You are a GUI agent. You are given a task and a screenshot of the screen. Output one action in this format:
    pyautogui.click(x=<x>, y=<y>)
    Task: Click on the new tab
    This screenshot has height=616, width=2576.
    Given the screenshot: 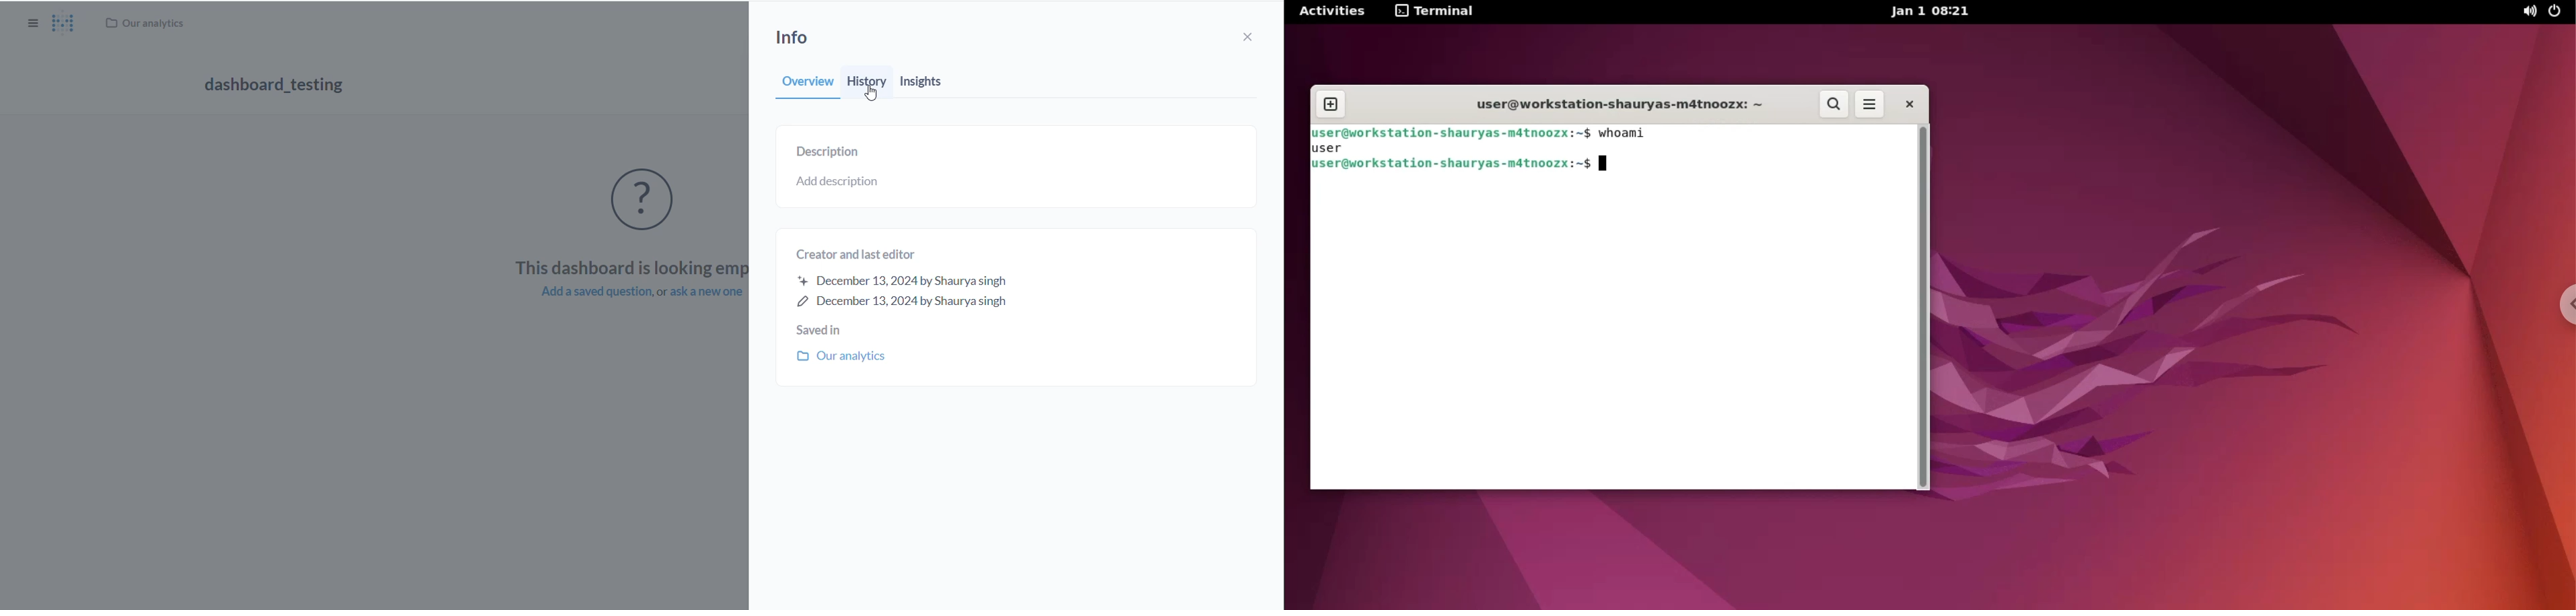 What is the action you would take?
    pyautogui.click(x=1331, y=103)
    